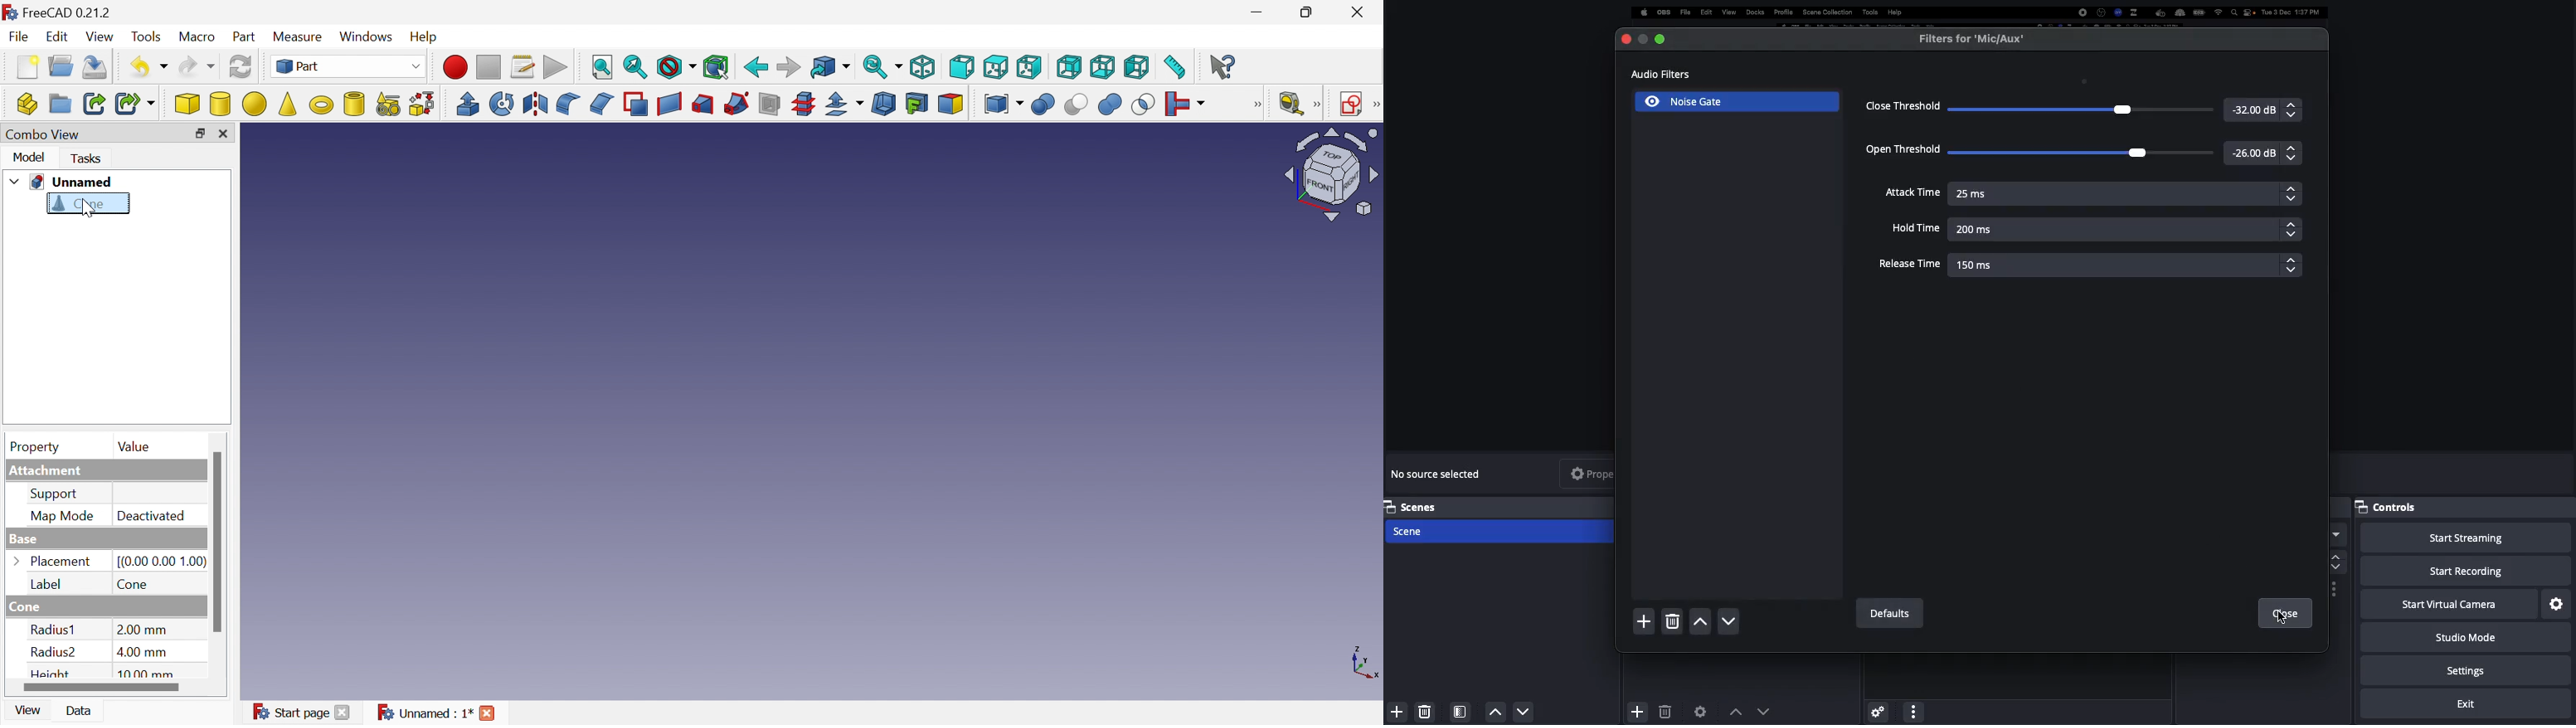 This screenshot has width=2576, height=728. Describe the element at coordinates (146, 673) in the screenshot. I see `10.00 mm` at that location.